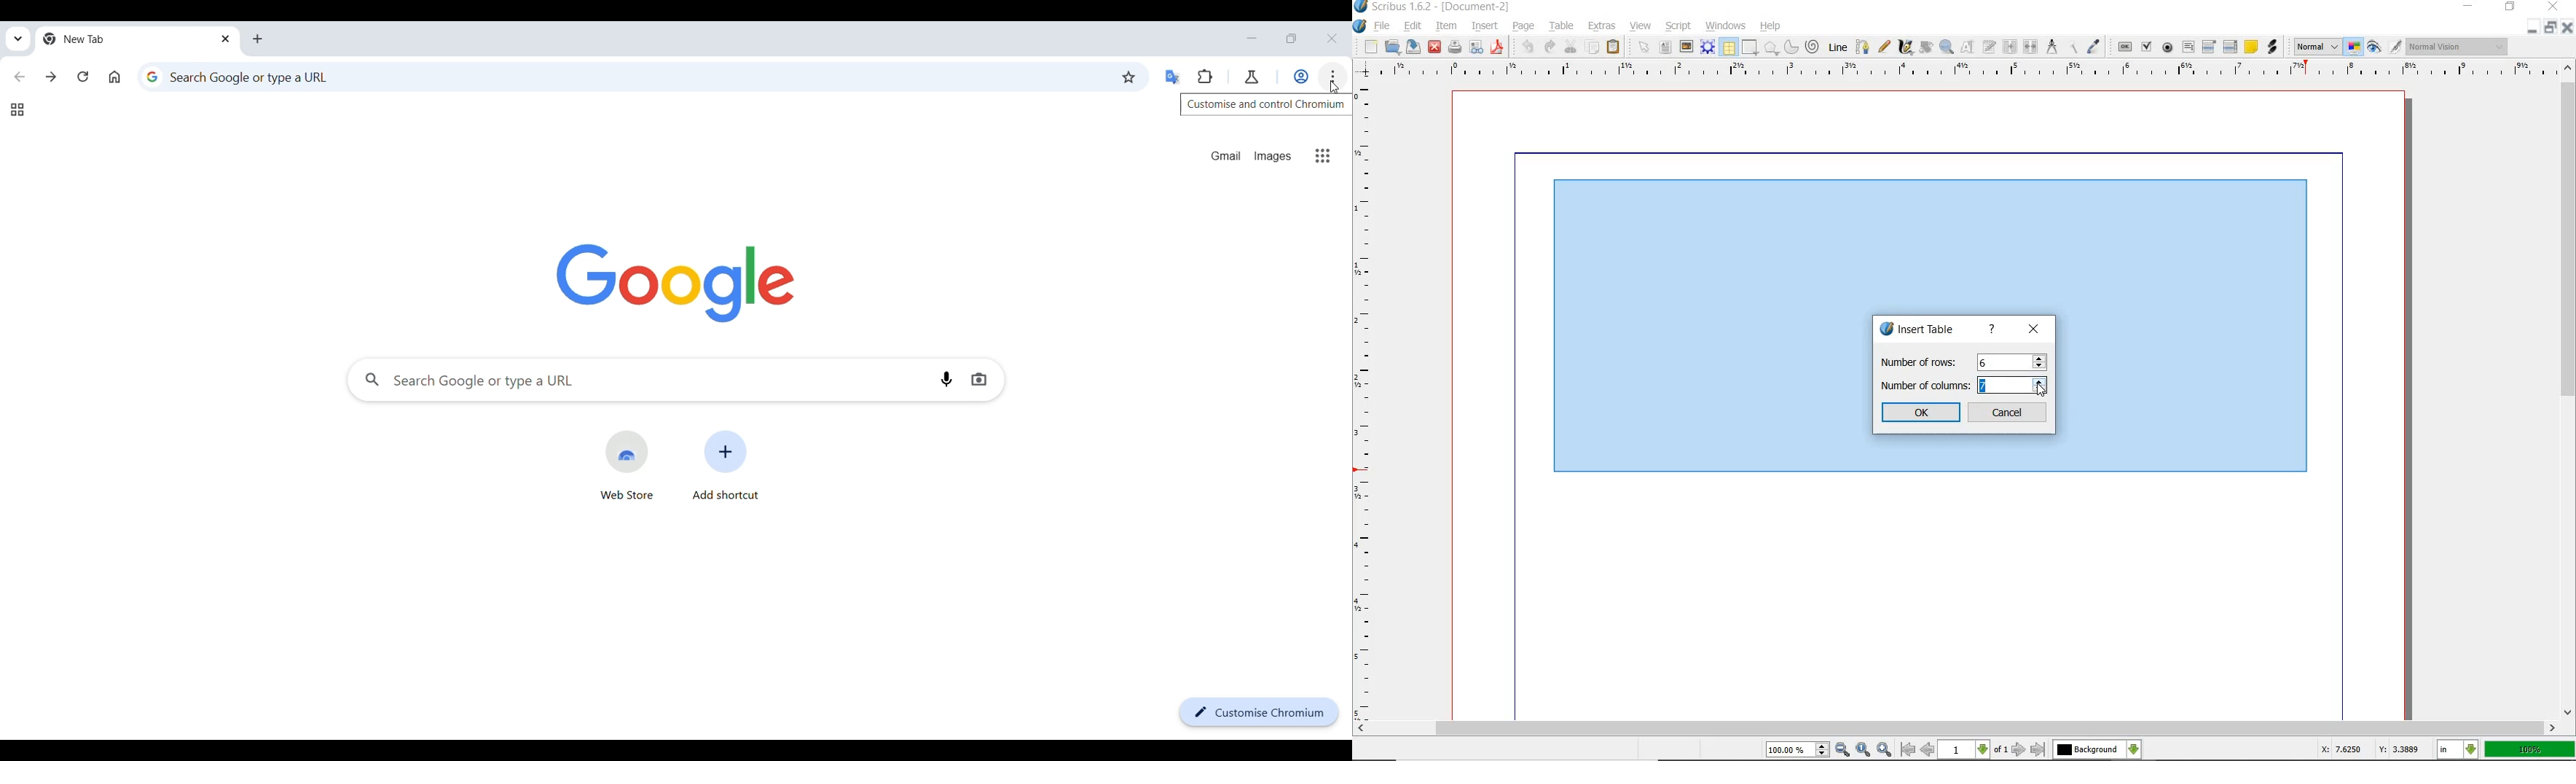 Image resolution: width=2576 pixels, height=784 pixels. I want to click on scrollbar, so click(2566, 399).